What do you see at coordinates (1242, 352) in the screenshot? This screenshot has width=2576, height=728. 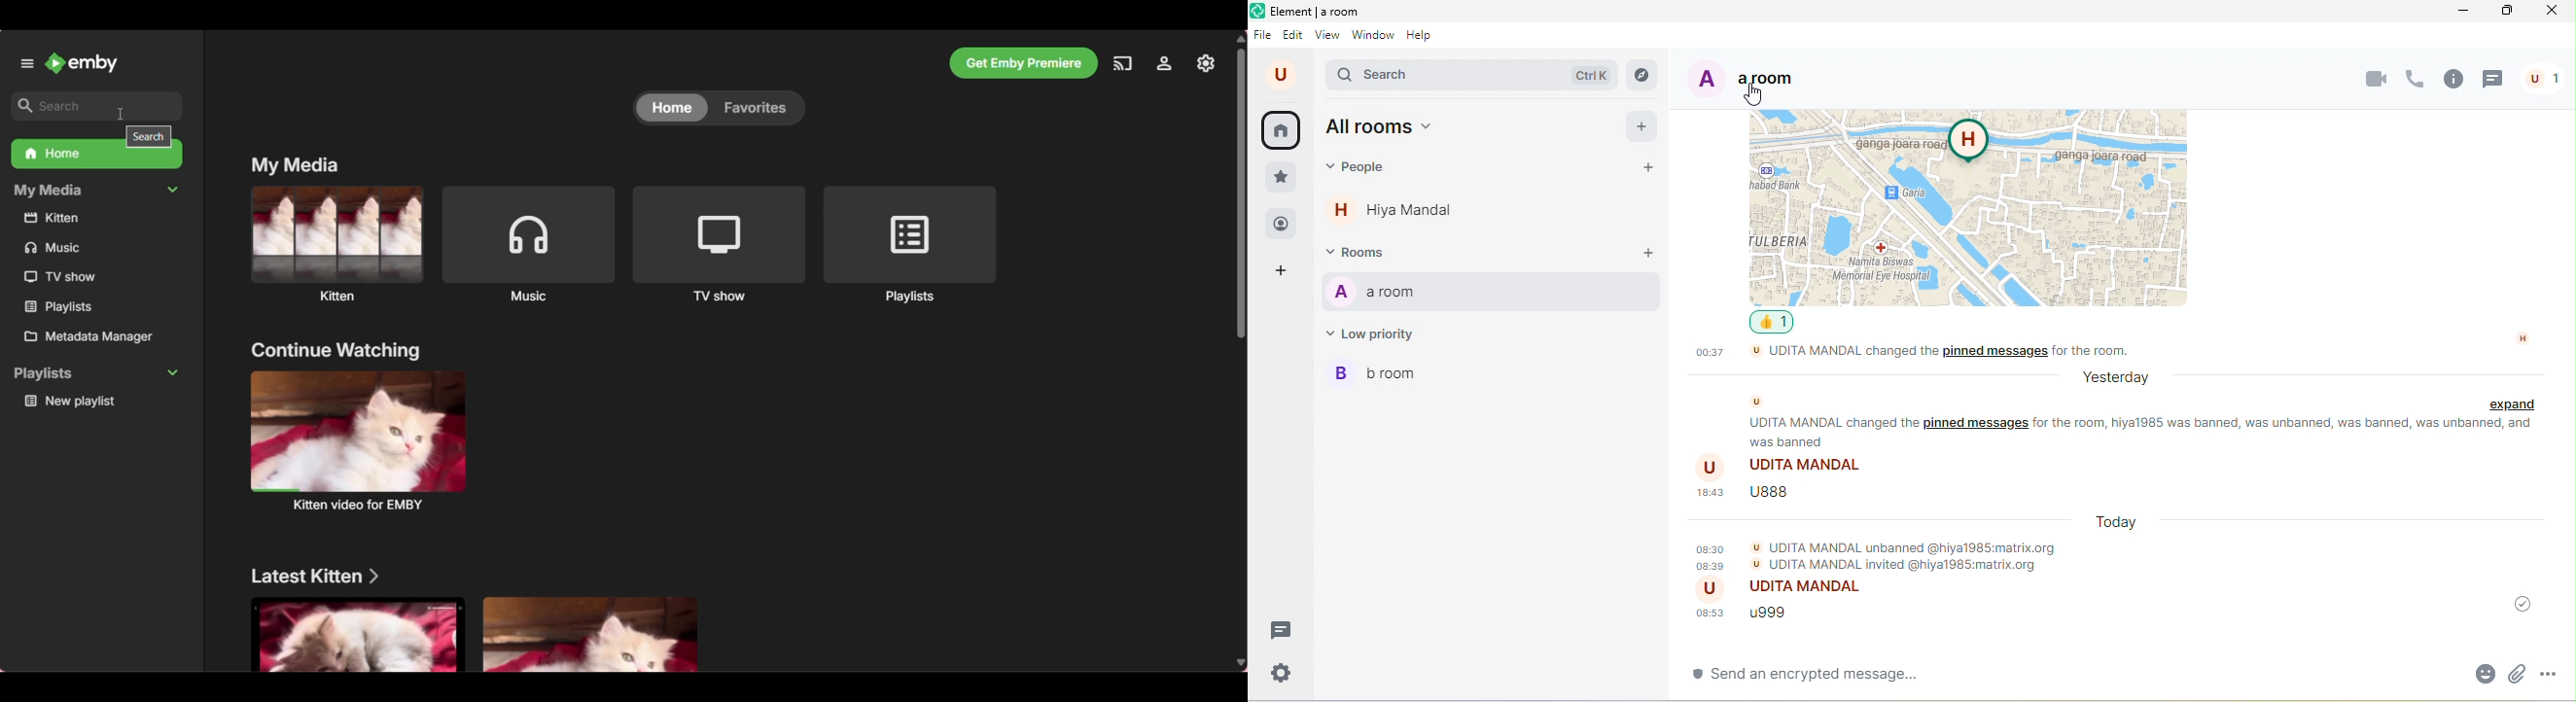 I see `Vertical slide bar` at bounding box center [1242, 352].